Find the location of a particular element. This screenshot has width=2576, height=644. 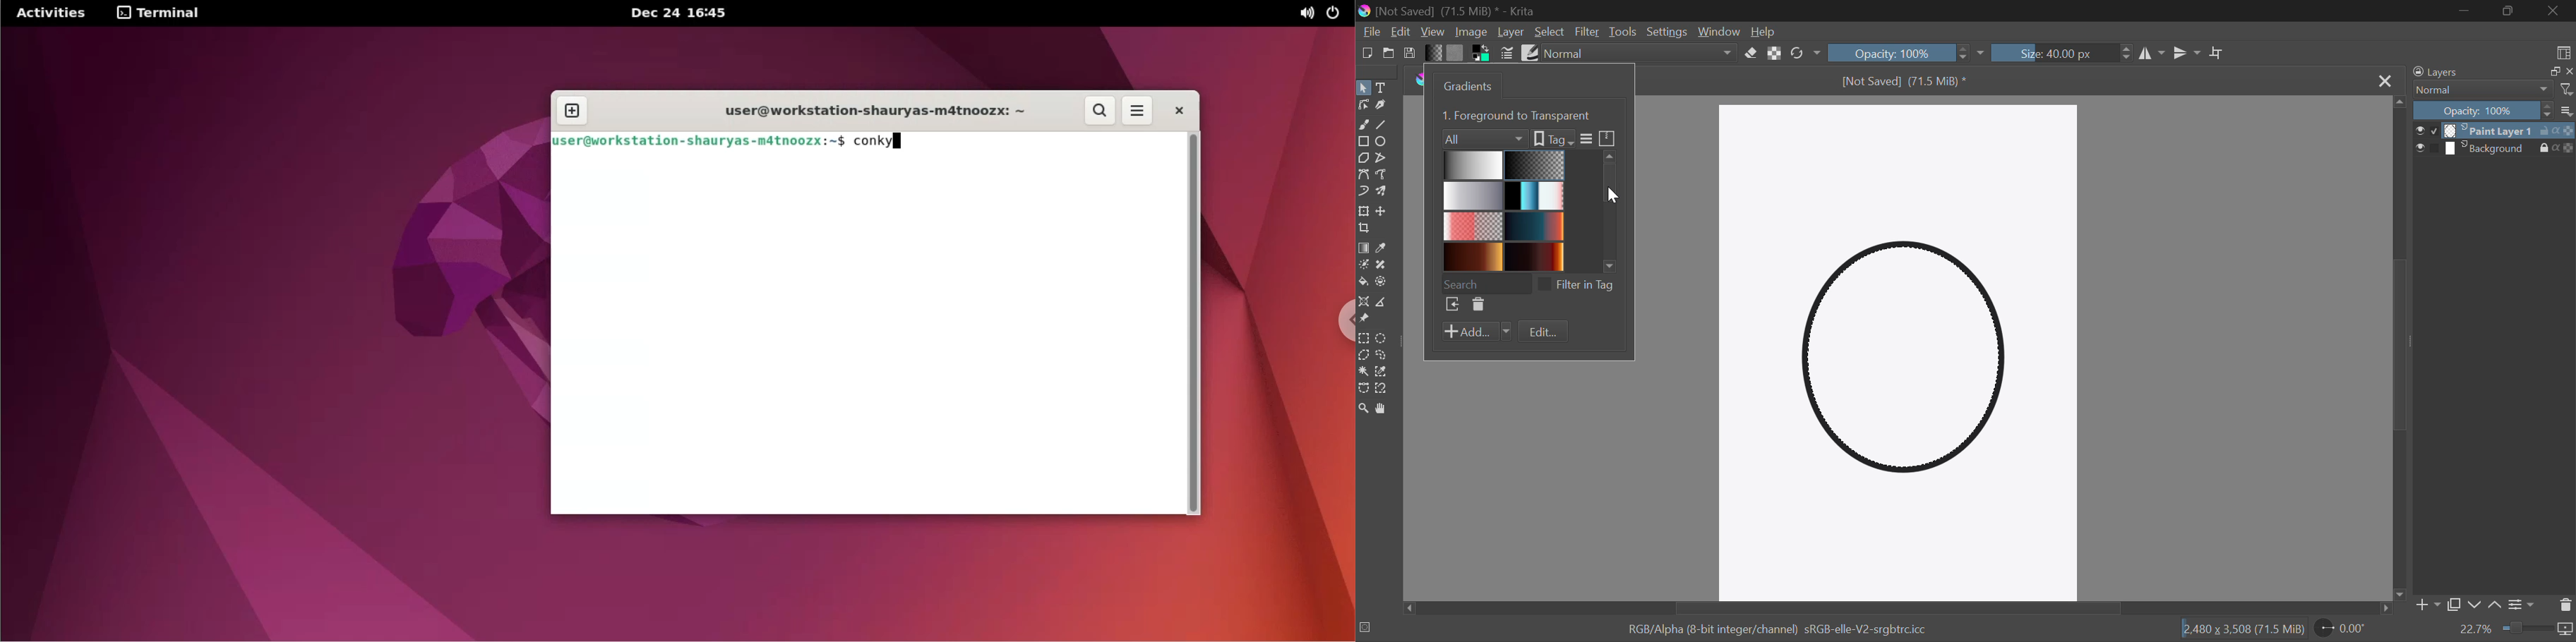

Settings is located at coordinates (1666, 31).